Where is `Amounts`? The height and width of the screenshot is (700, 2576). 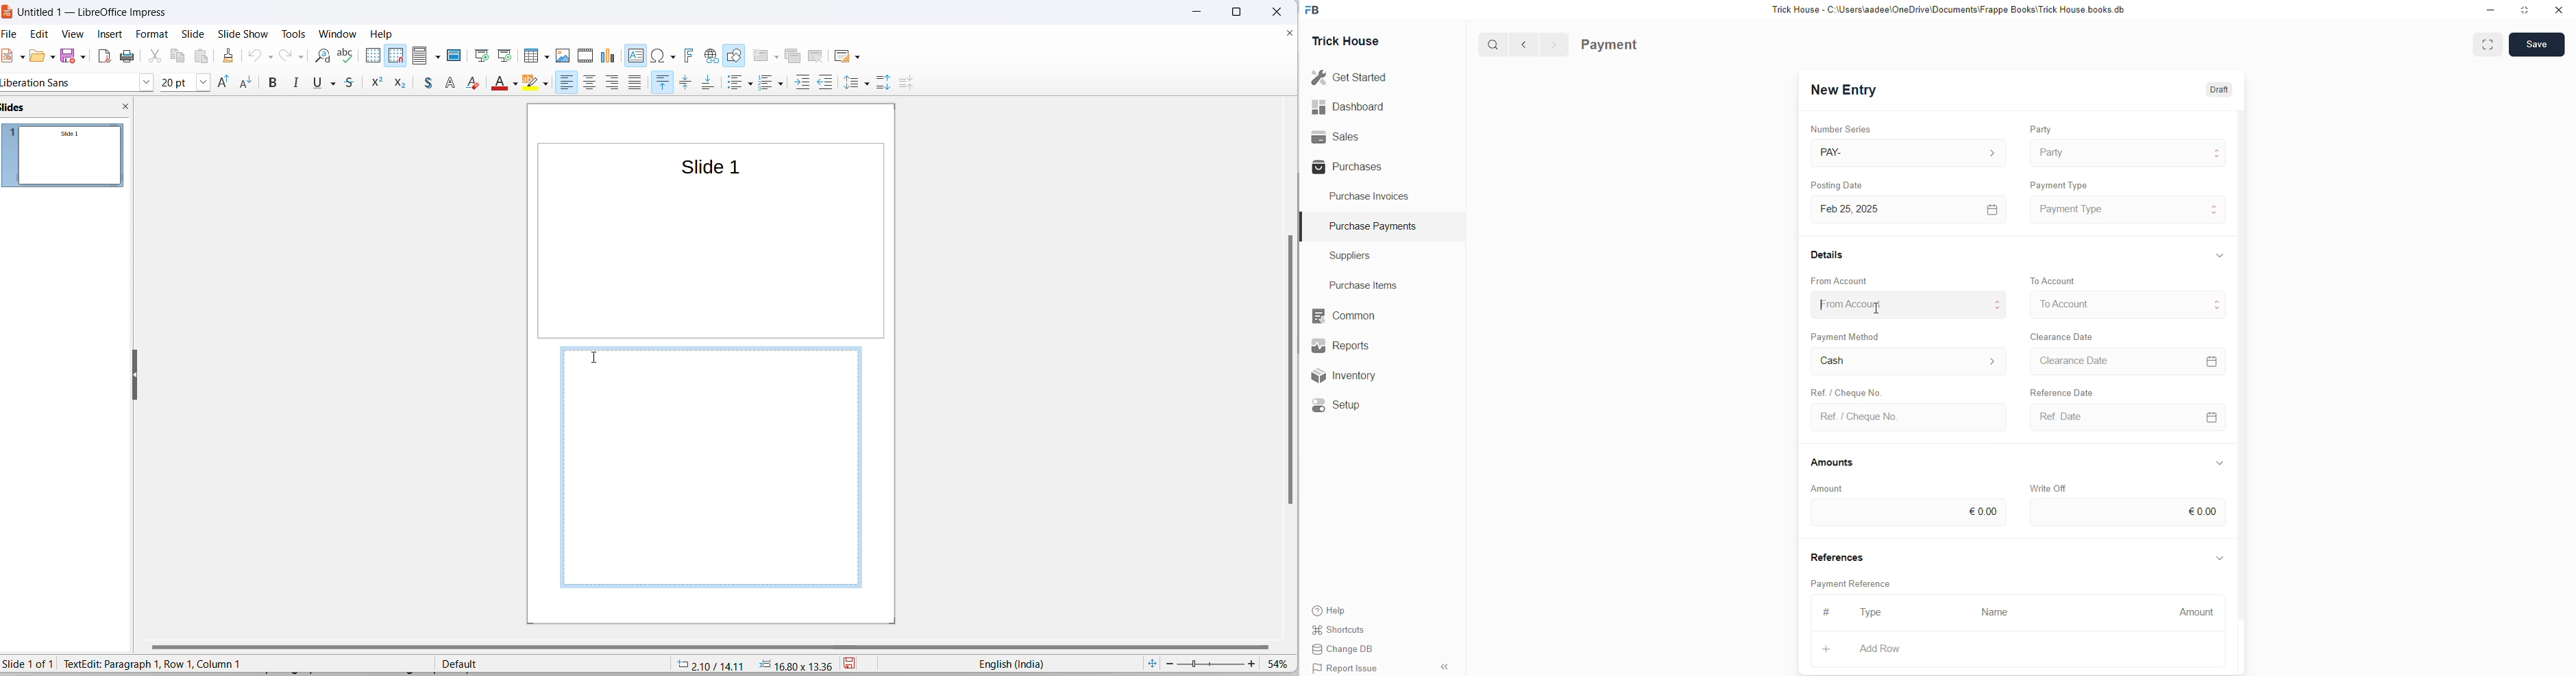
Amounts is located at coordinates (1838, 463).